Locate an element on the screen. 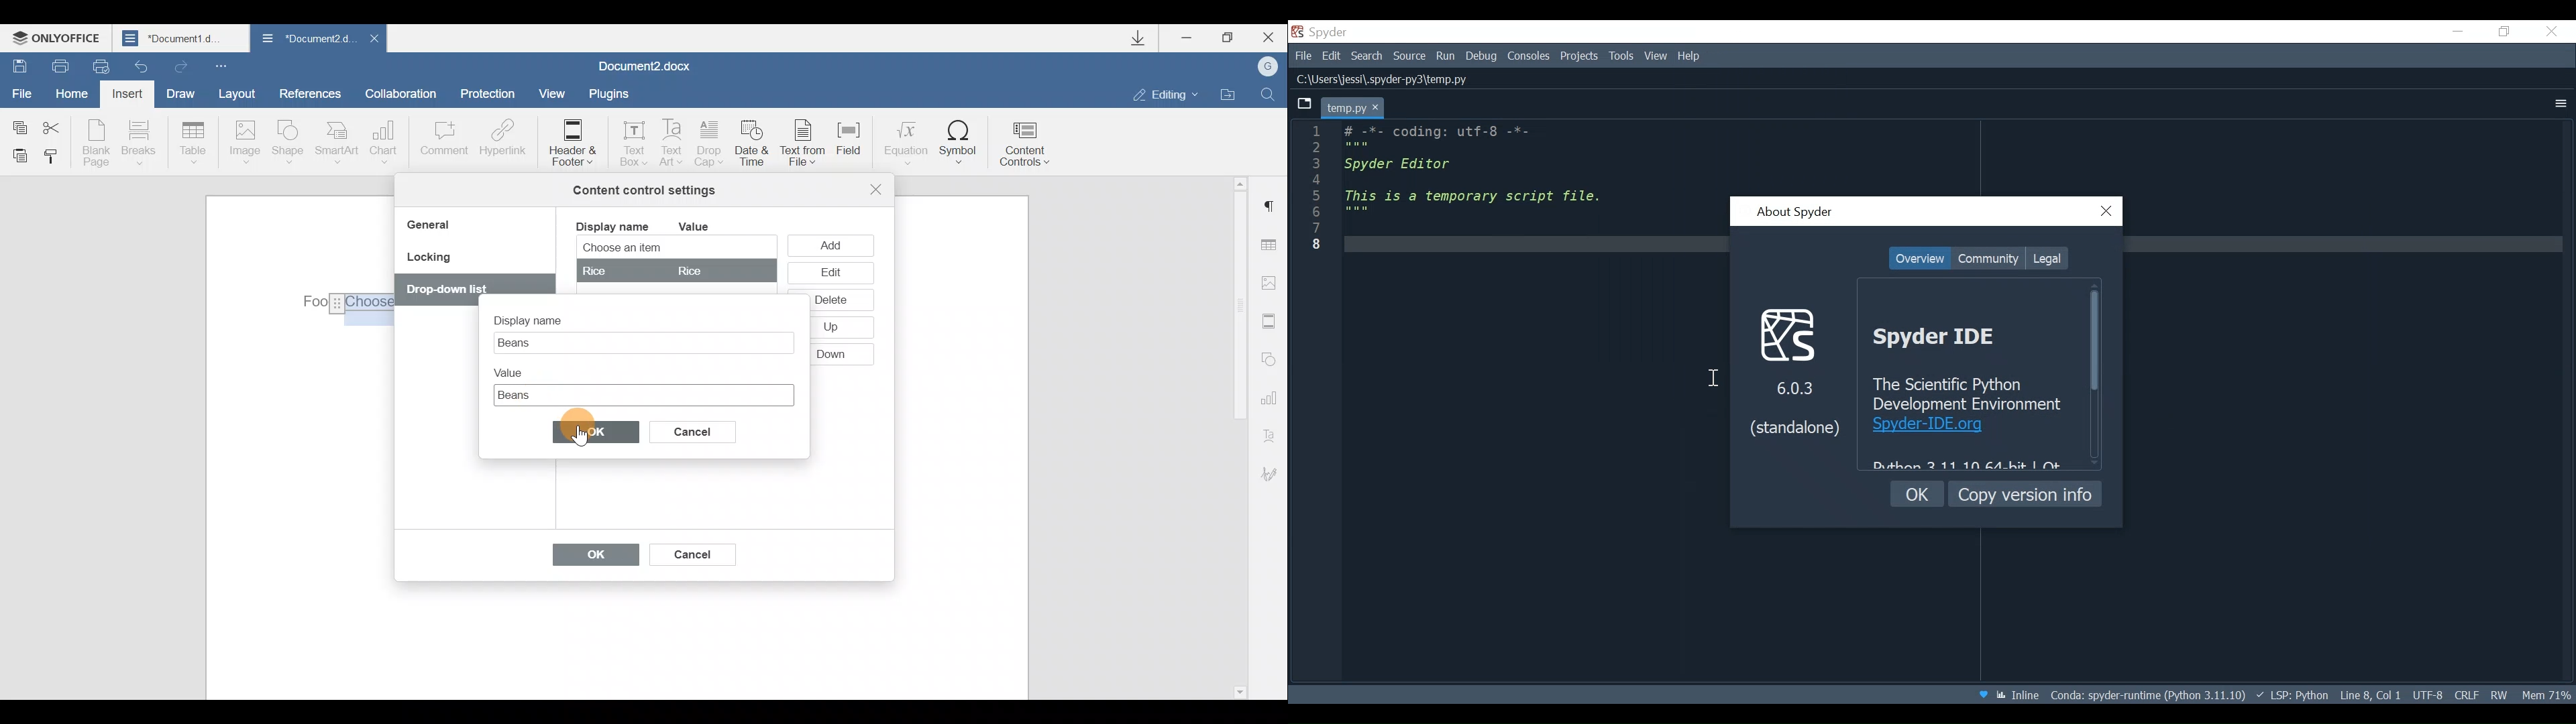  Chart settings is located at coordinates (1271, 396).